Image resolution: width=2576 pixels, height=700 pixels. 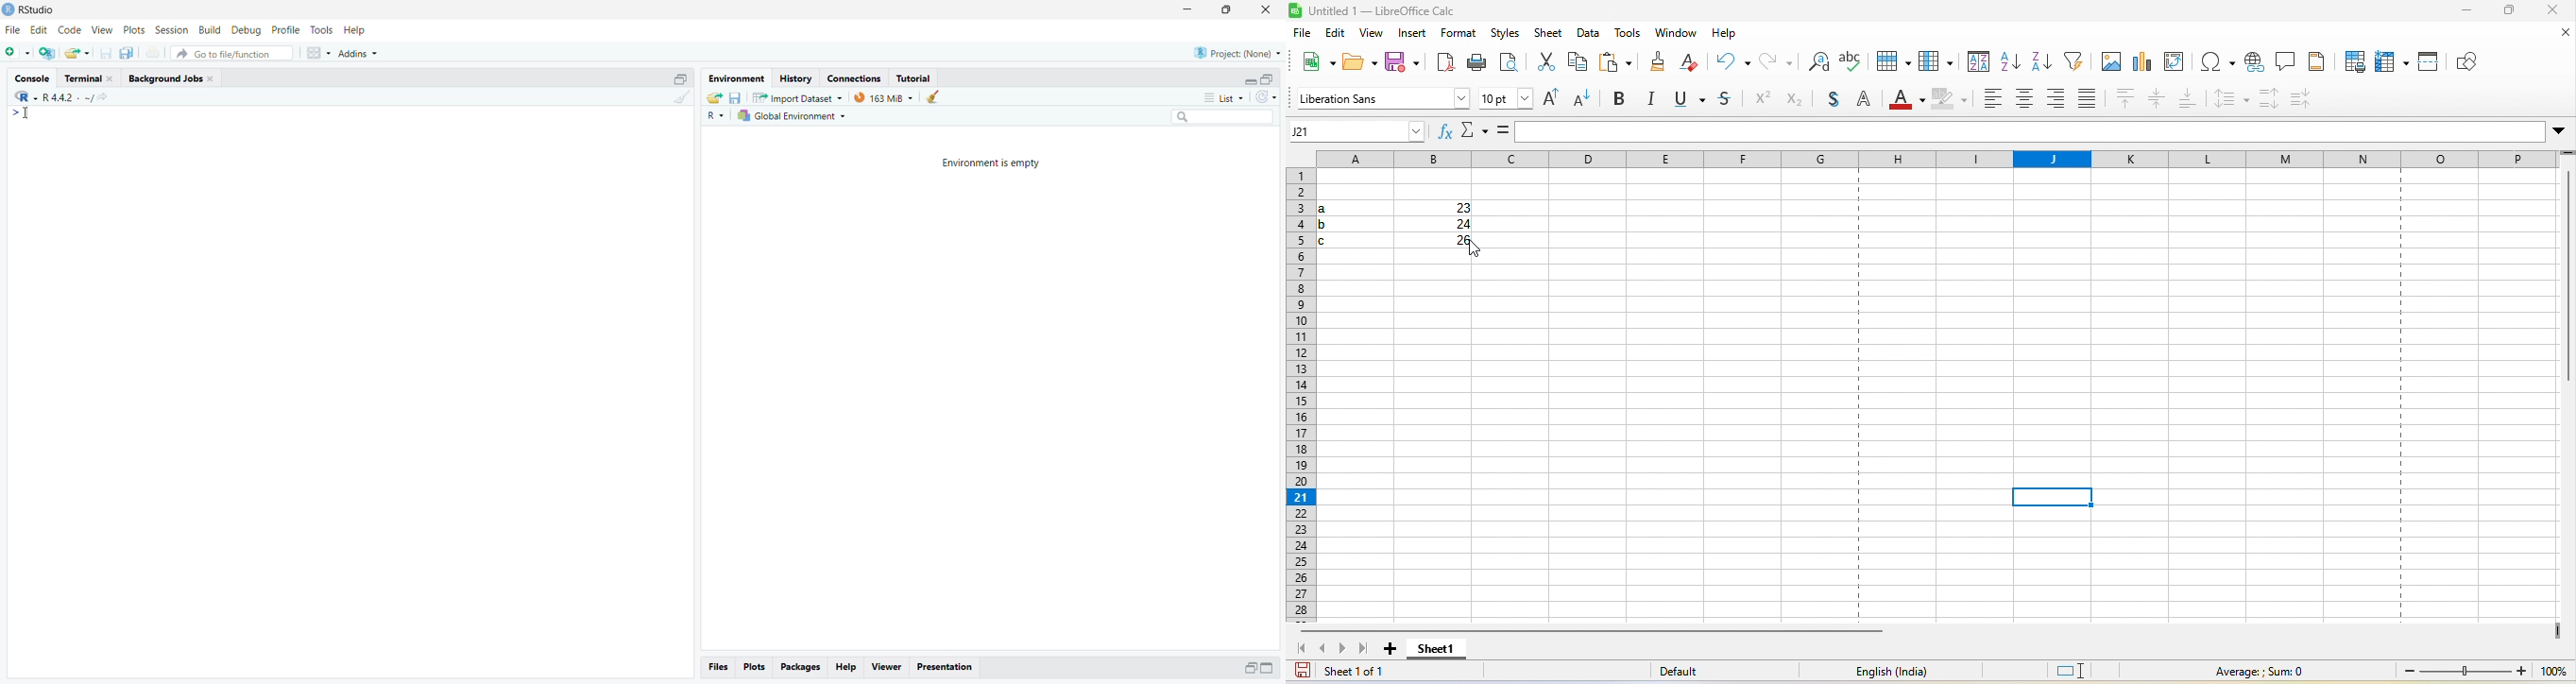 What do you see at coordinates (855, 79) in the screenshot?
I see `Connections` at bounding box center [855, 79].